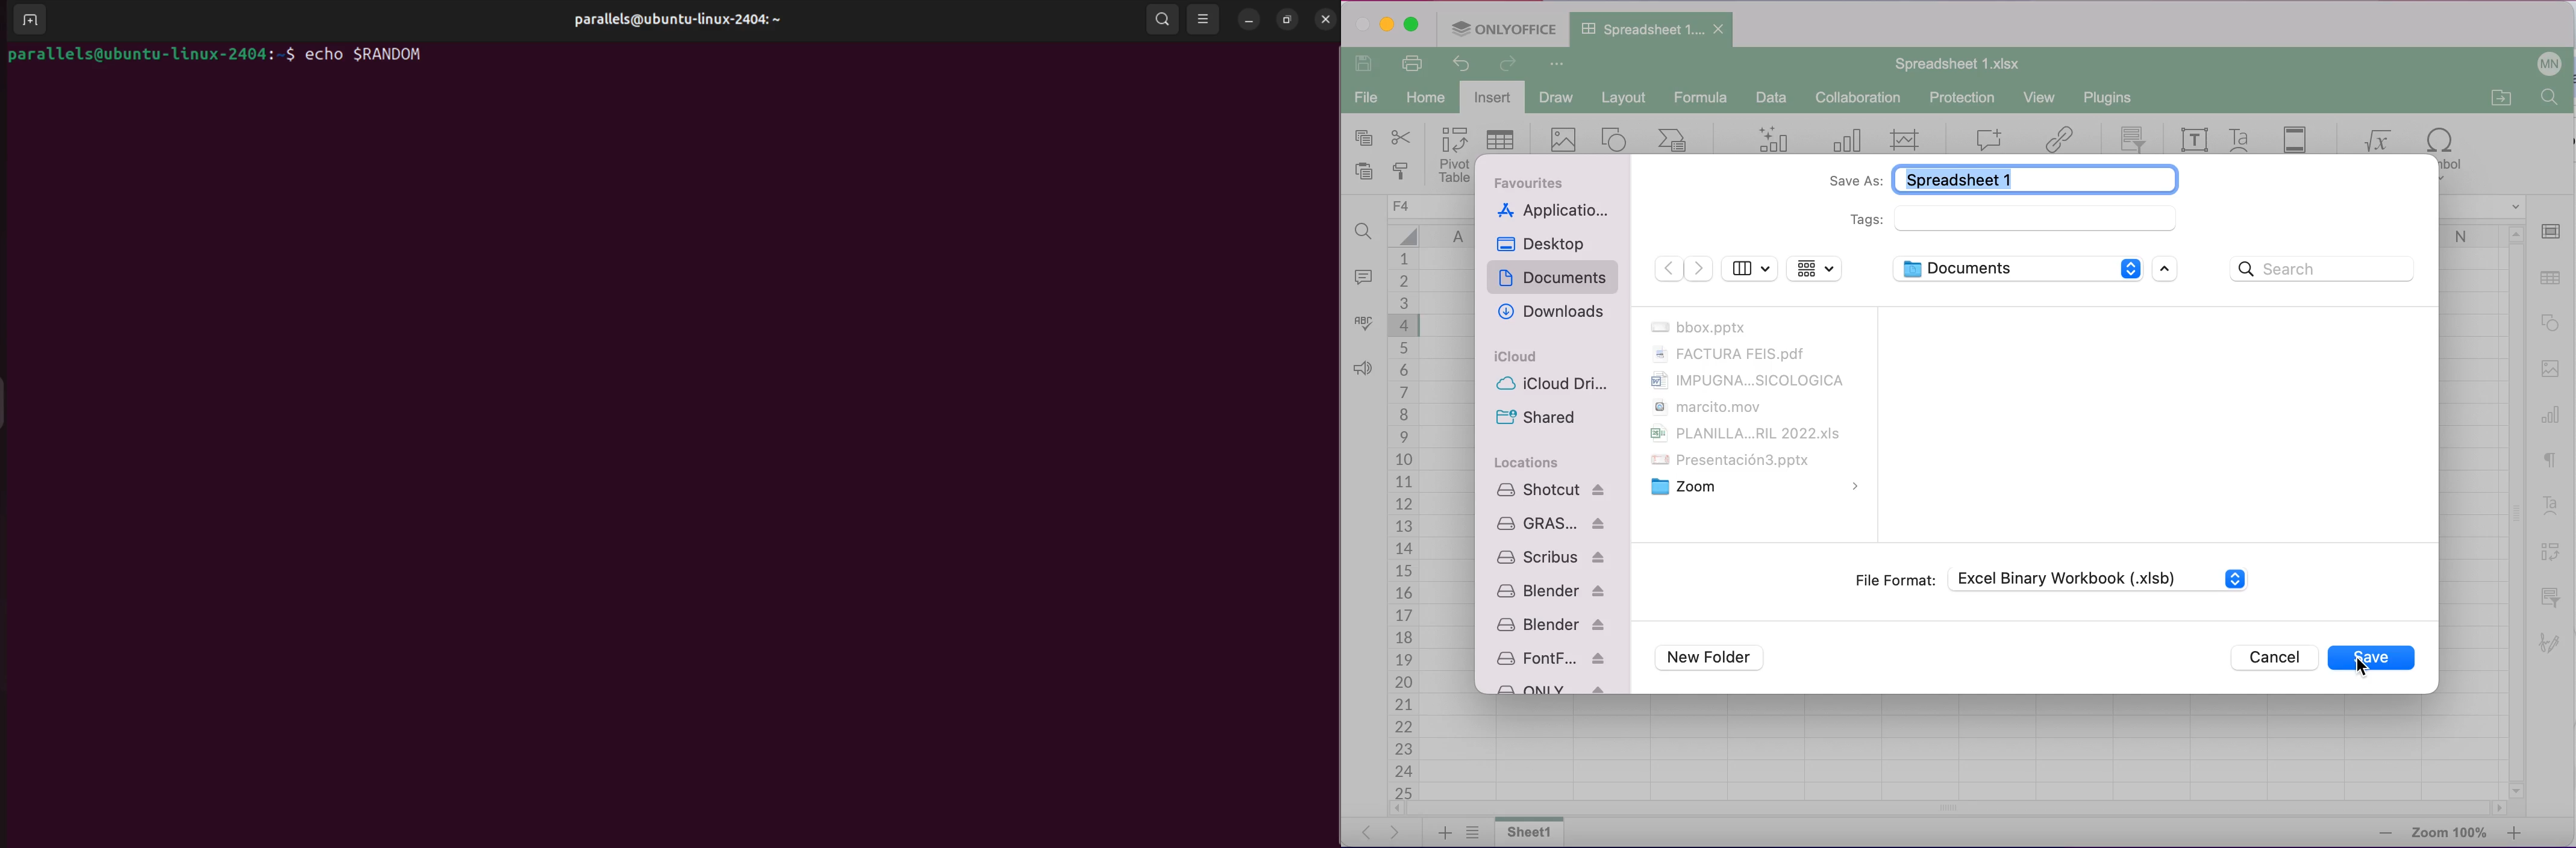 The image size is (2576, 868). I want to click on documents dropdown, so click(2015, 268).